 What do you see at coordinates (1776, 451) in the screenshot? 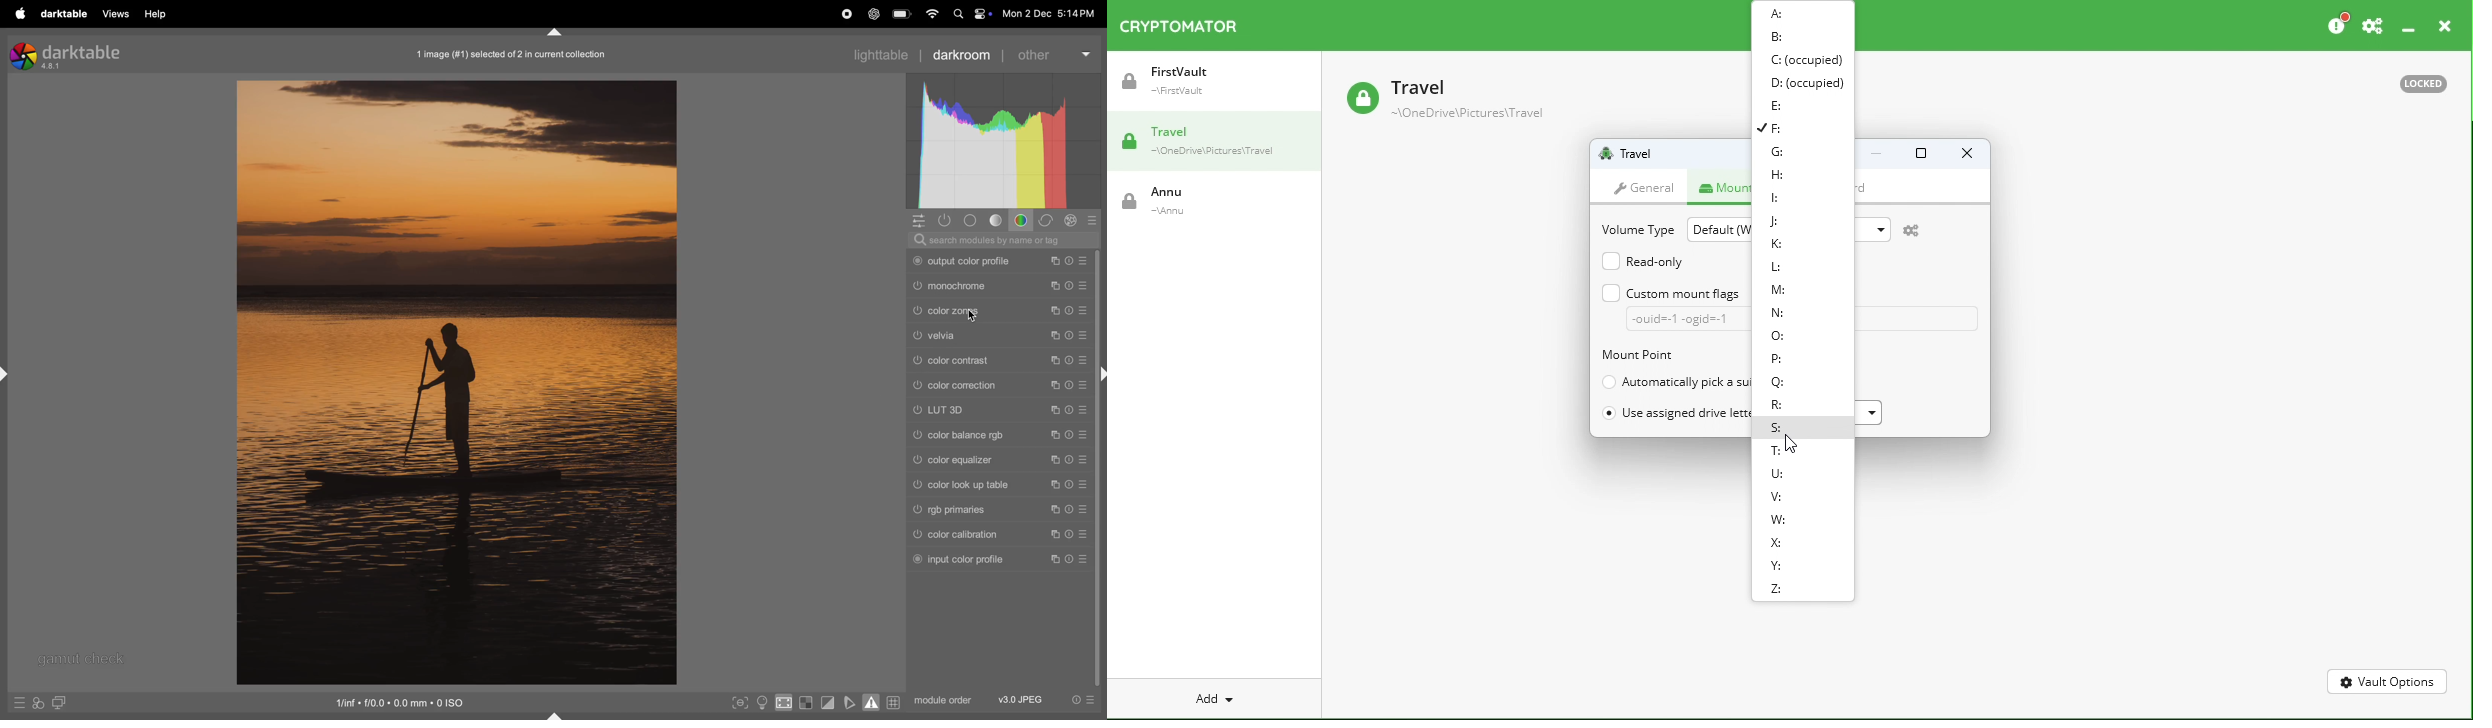
I see `T:` at bounding box center [1776, 451].